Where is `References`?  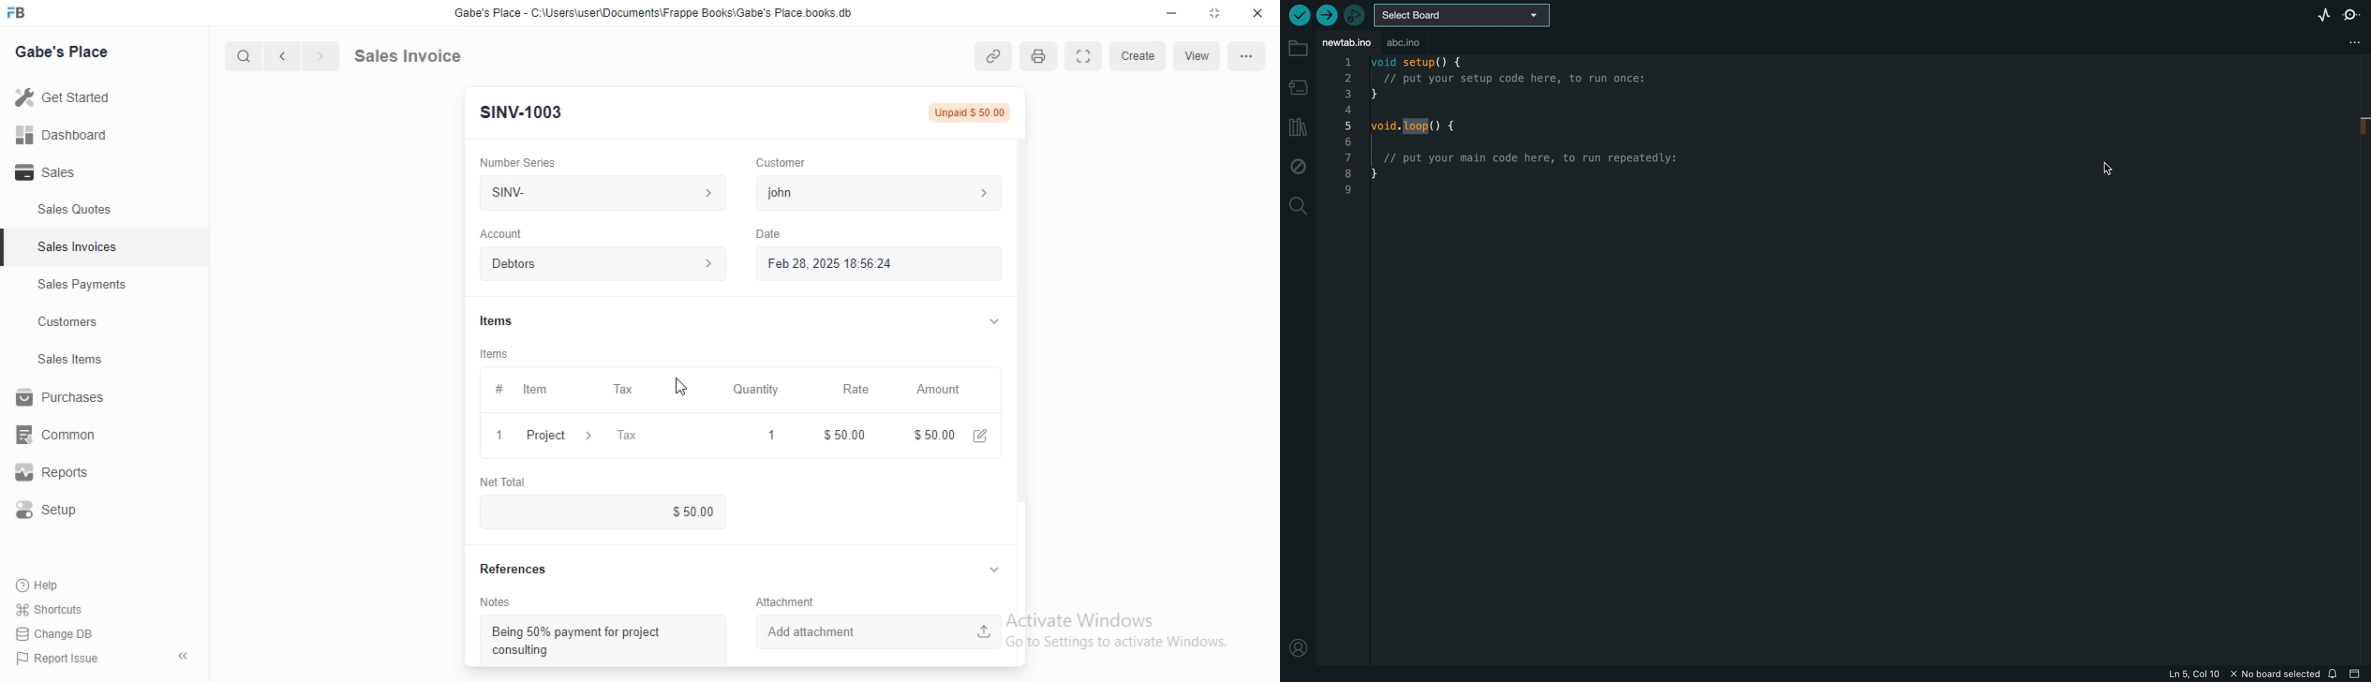
References is located at coordinates (523, 571).